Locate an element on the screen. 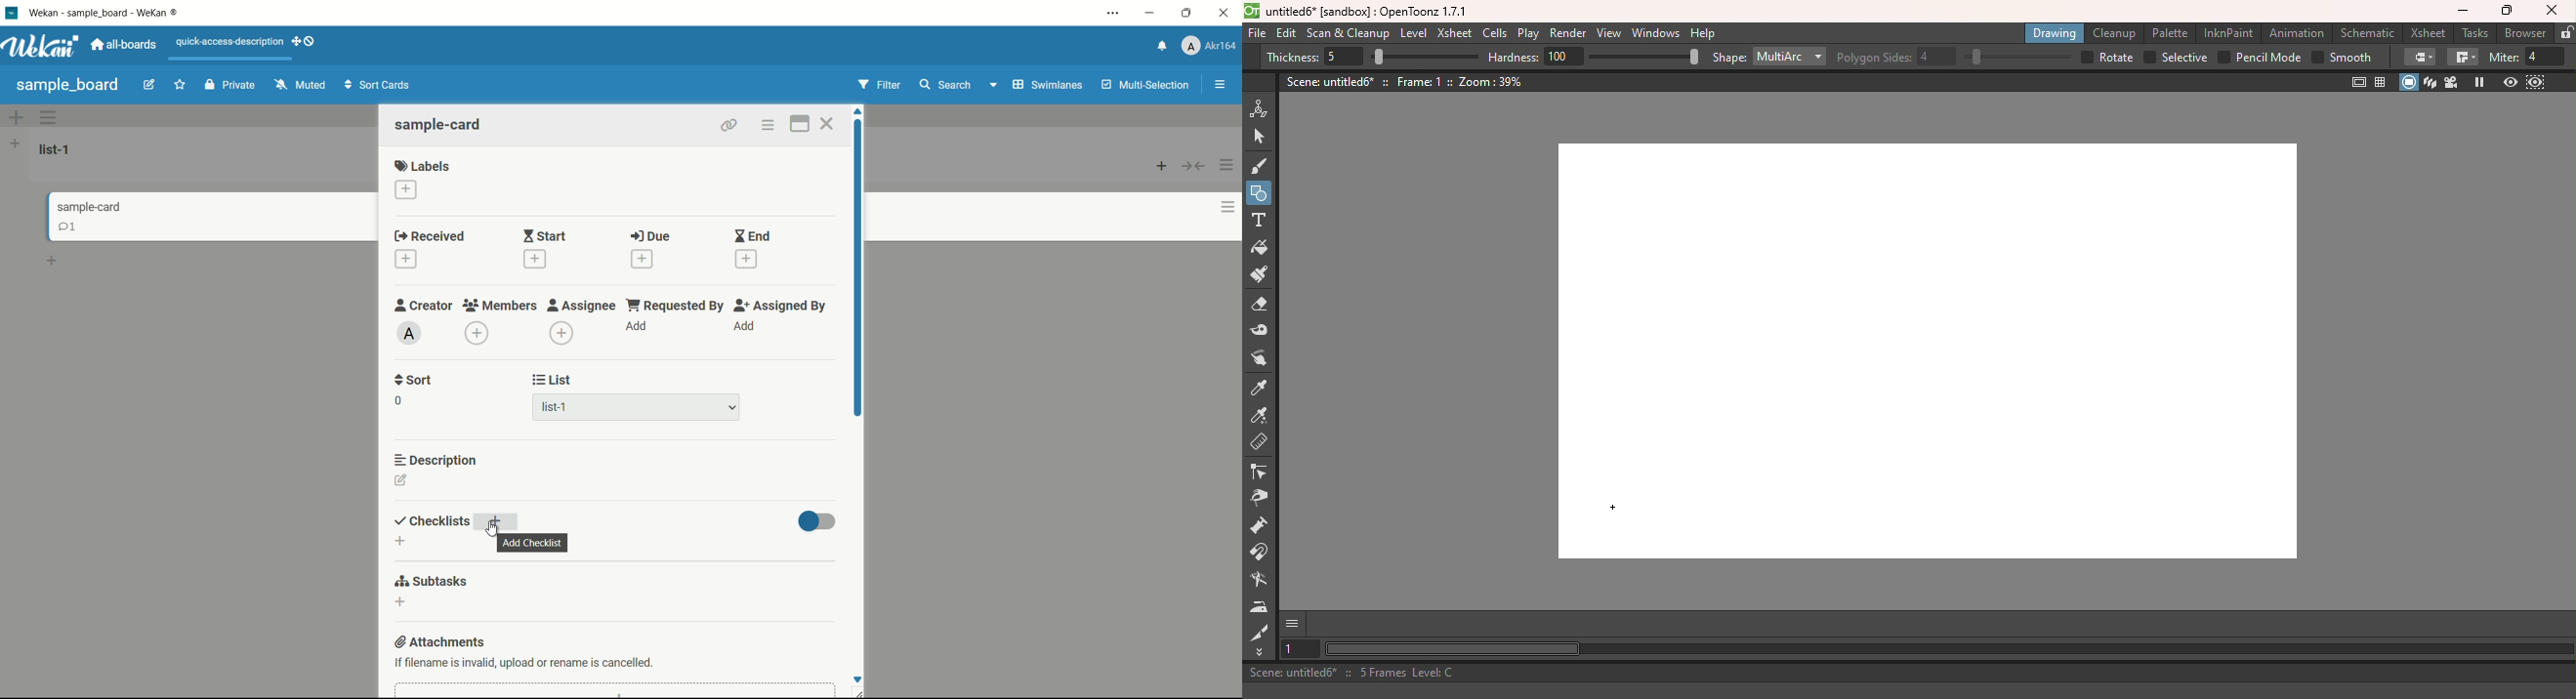 The width and height of the screenshot is (2576, 700). search is located at coordinates (947, 83).